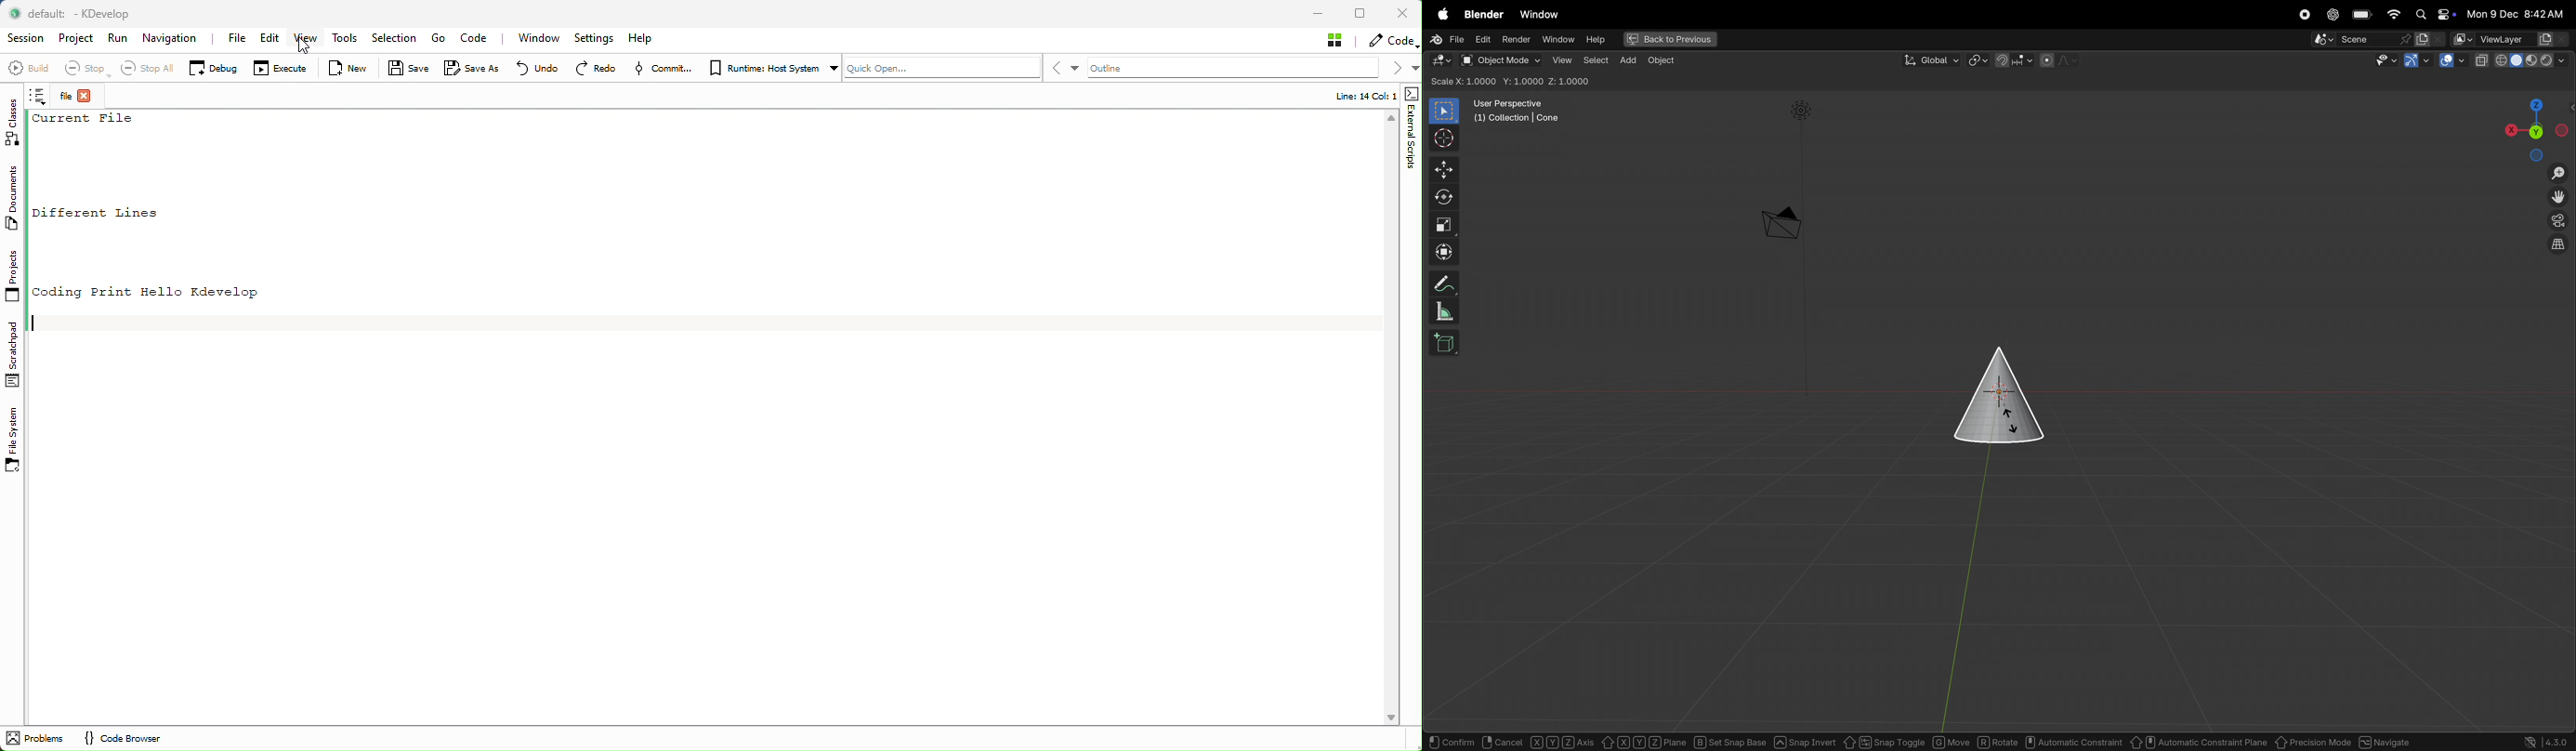 This screenshot has width=2576, height=756. Describe the element at coordinates (121, 739) in the screenshot. I see `Code Browser` at that location.